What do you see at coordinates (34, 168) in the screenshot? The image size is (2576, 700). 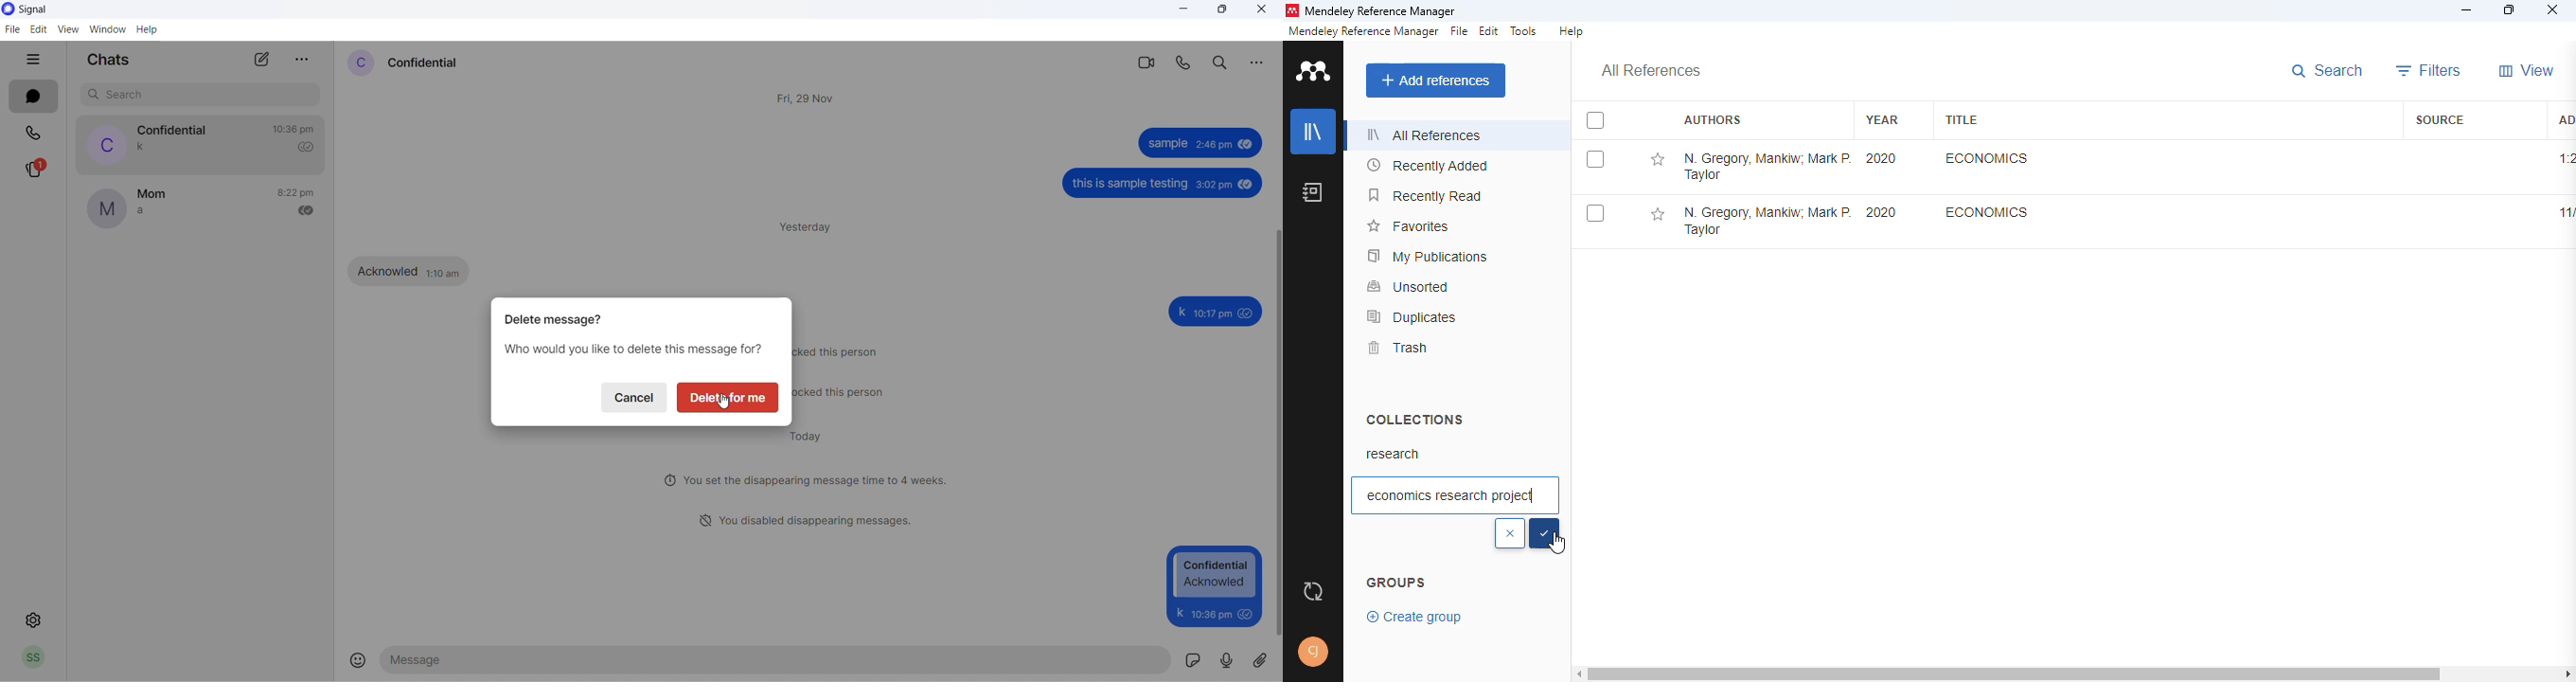 I see `stories` at bounding box center [34, 168].